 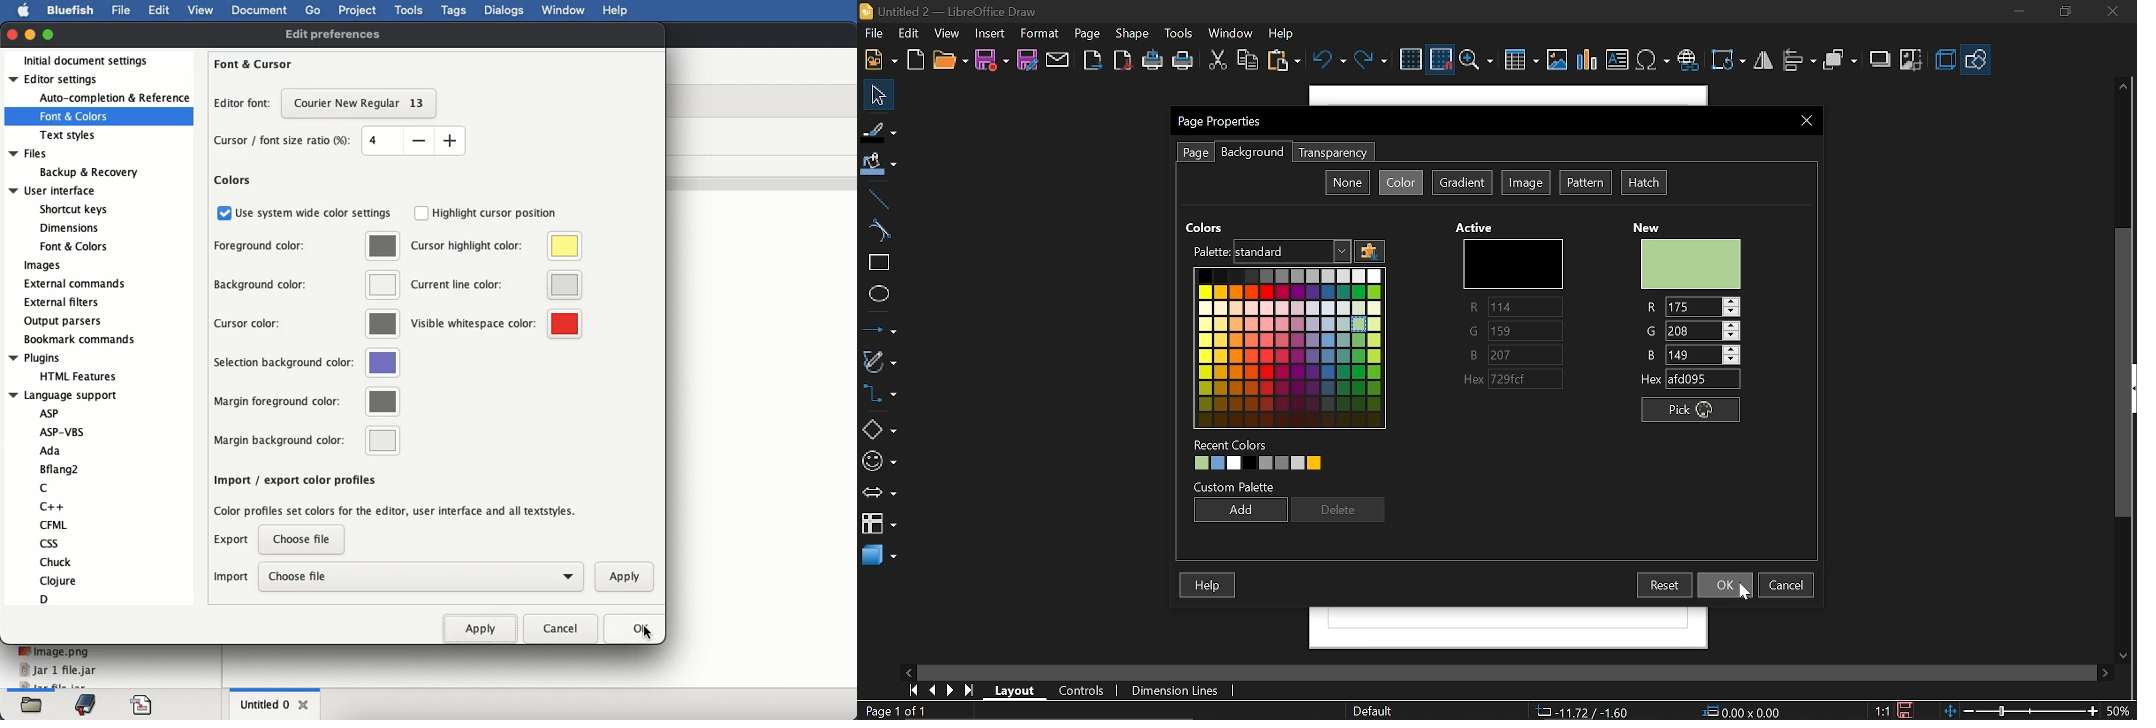 What do you see at coordinates (2017, 14) in the screenshot?
I see `Miniimize` at bounding box center [2017, 14].